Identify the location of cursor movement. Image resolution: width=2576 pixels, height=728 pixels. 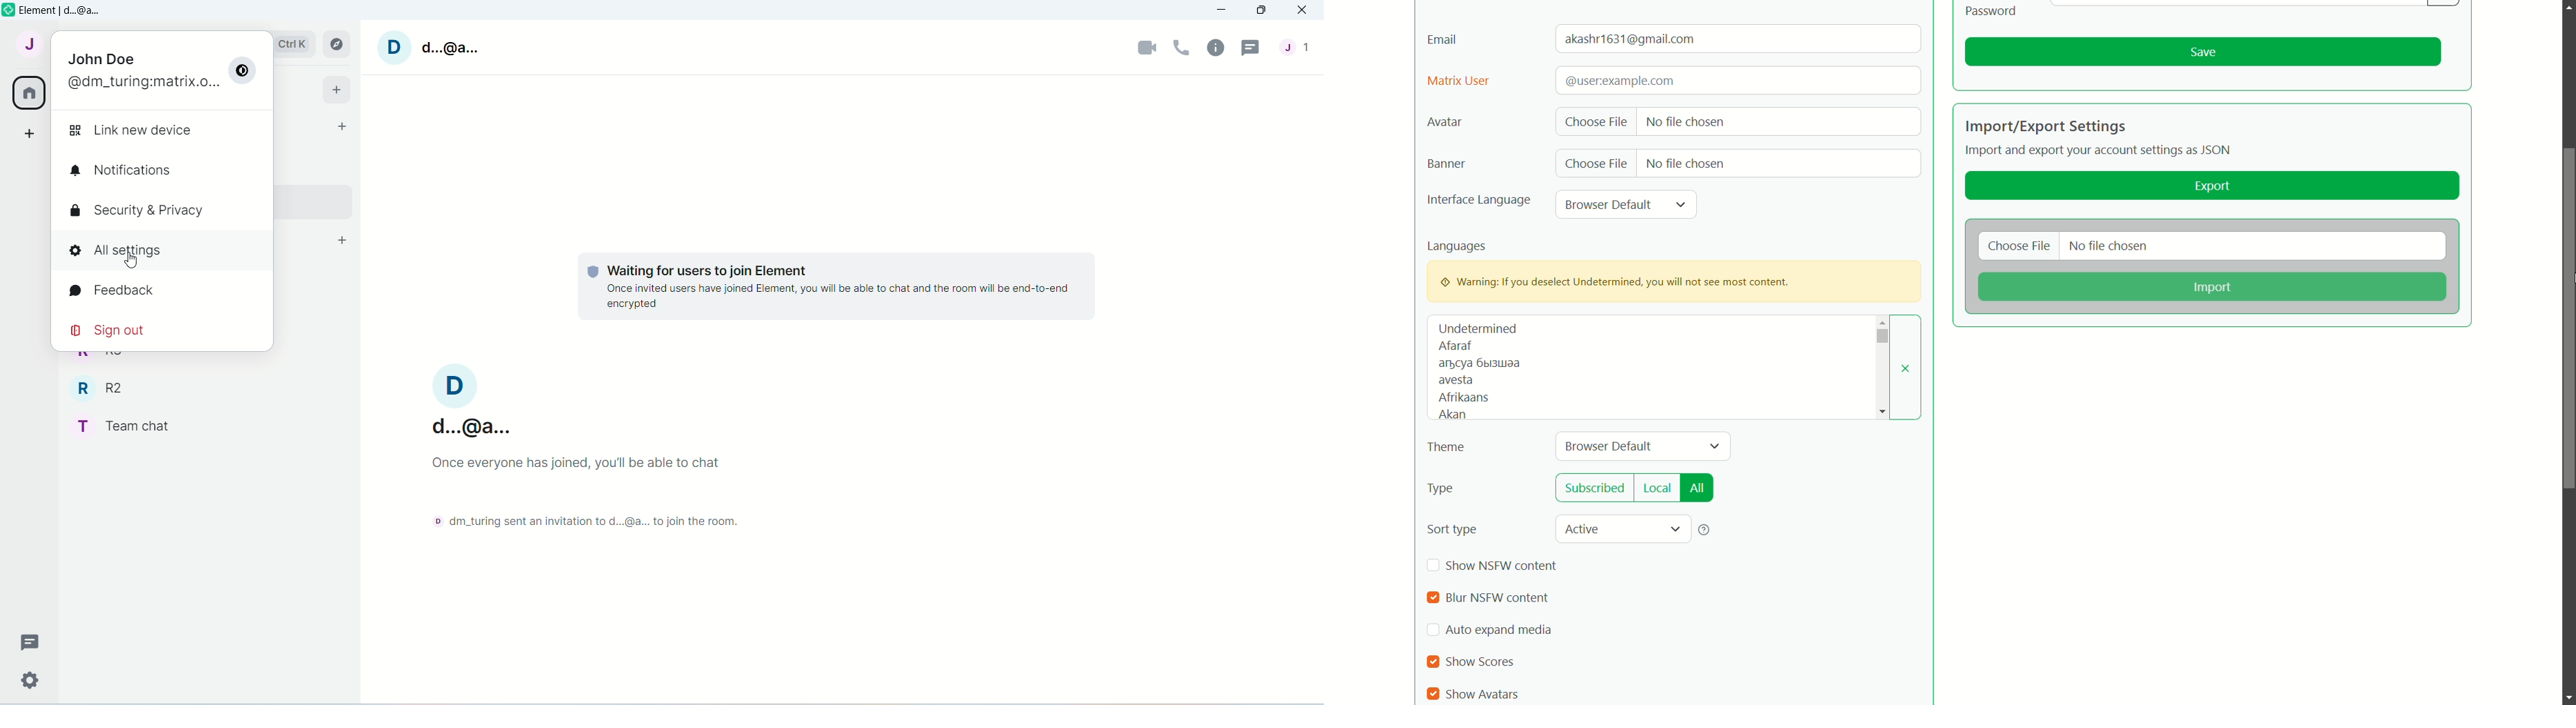
(134, 262).